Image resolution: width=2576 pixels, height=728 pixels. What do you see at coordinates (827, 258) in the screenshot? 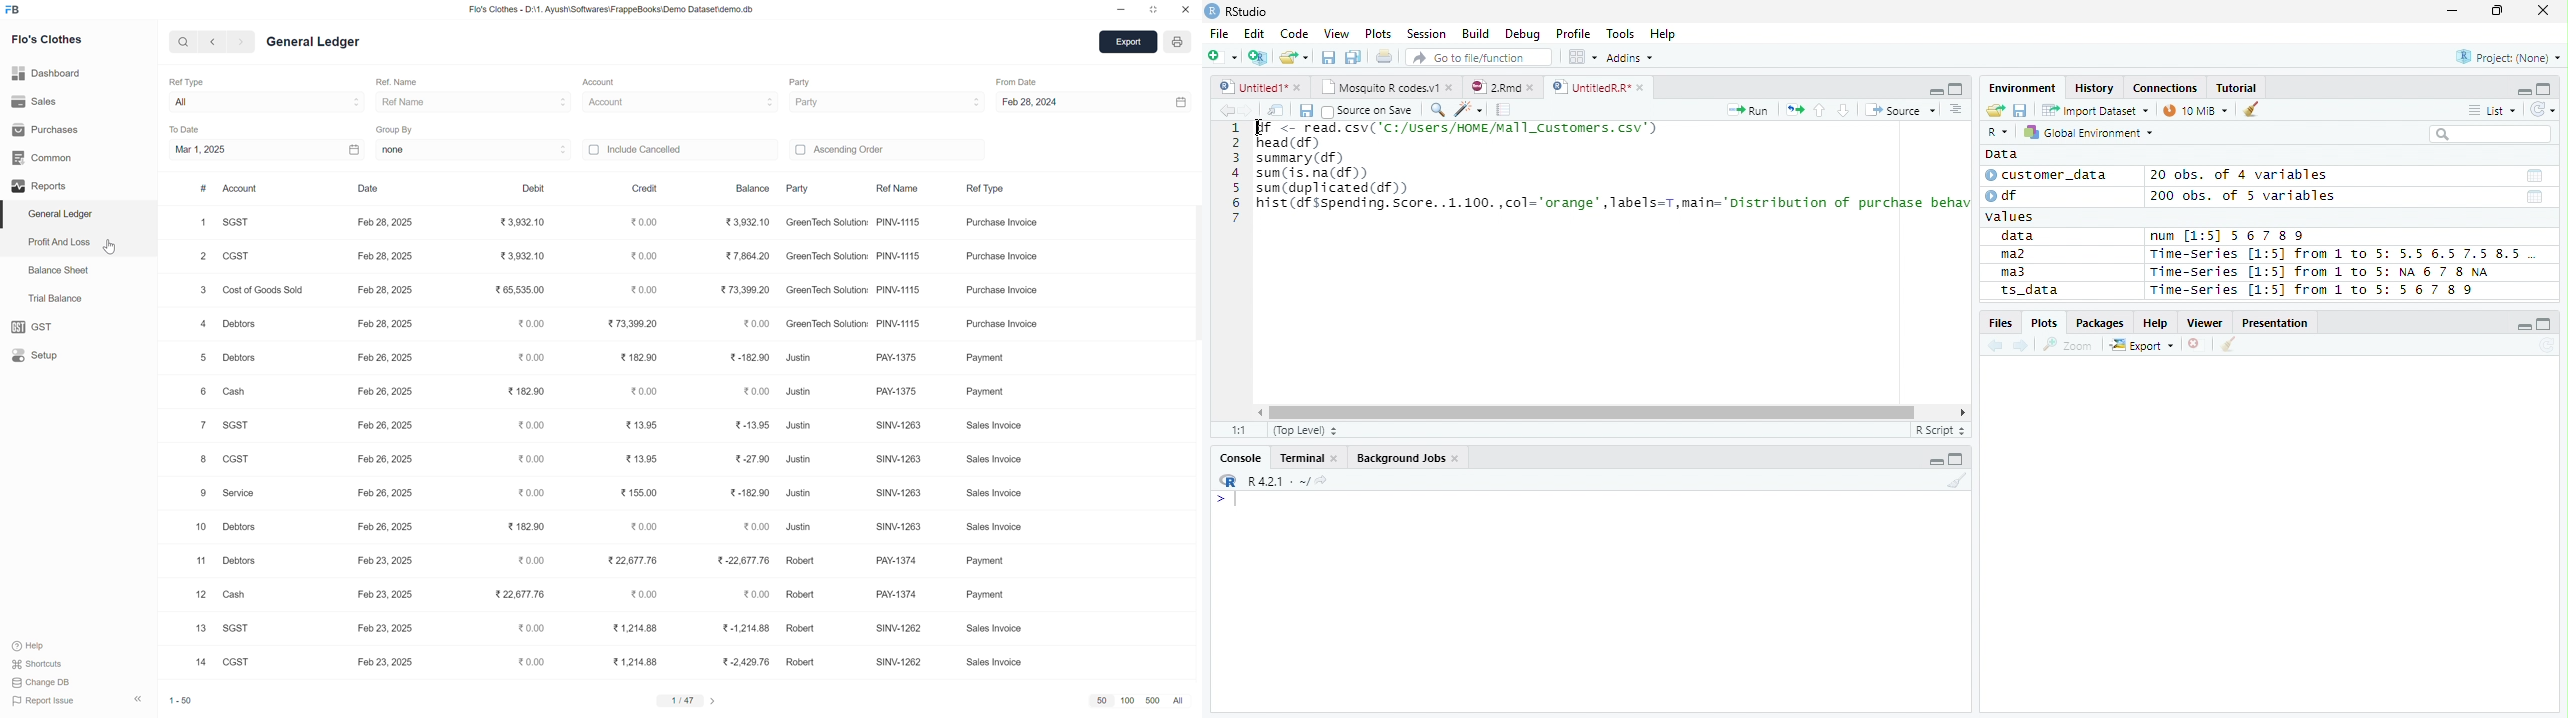
I see `GreenTech Solution:` at bounding box center [827, 258].